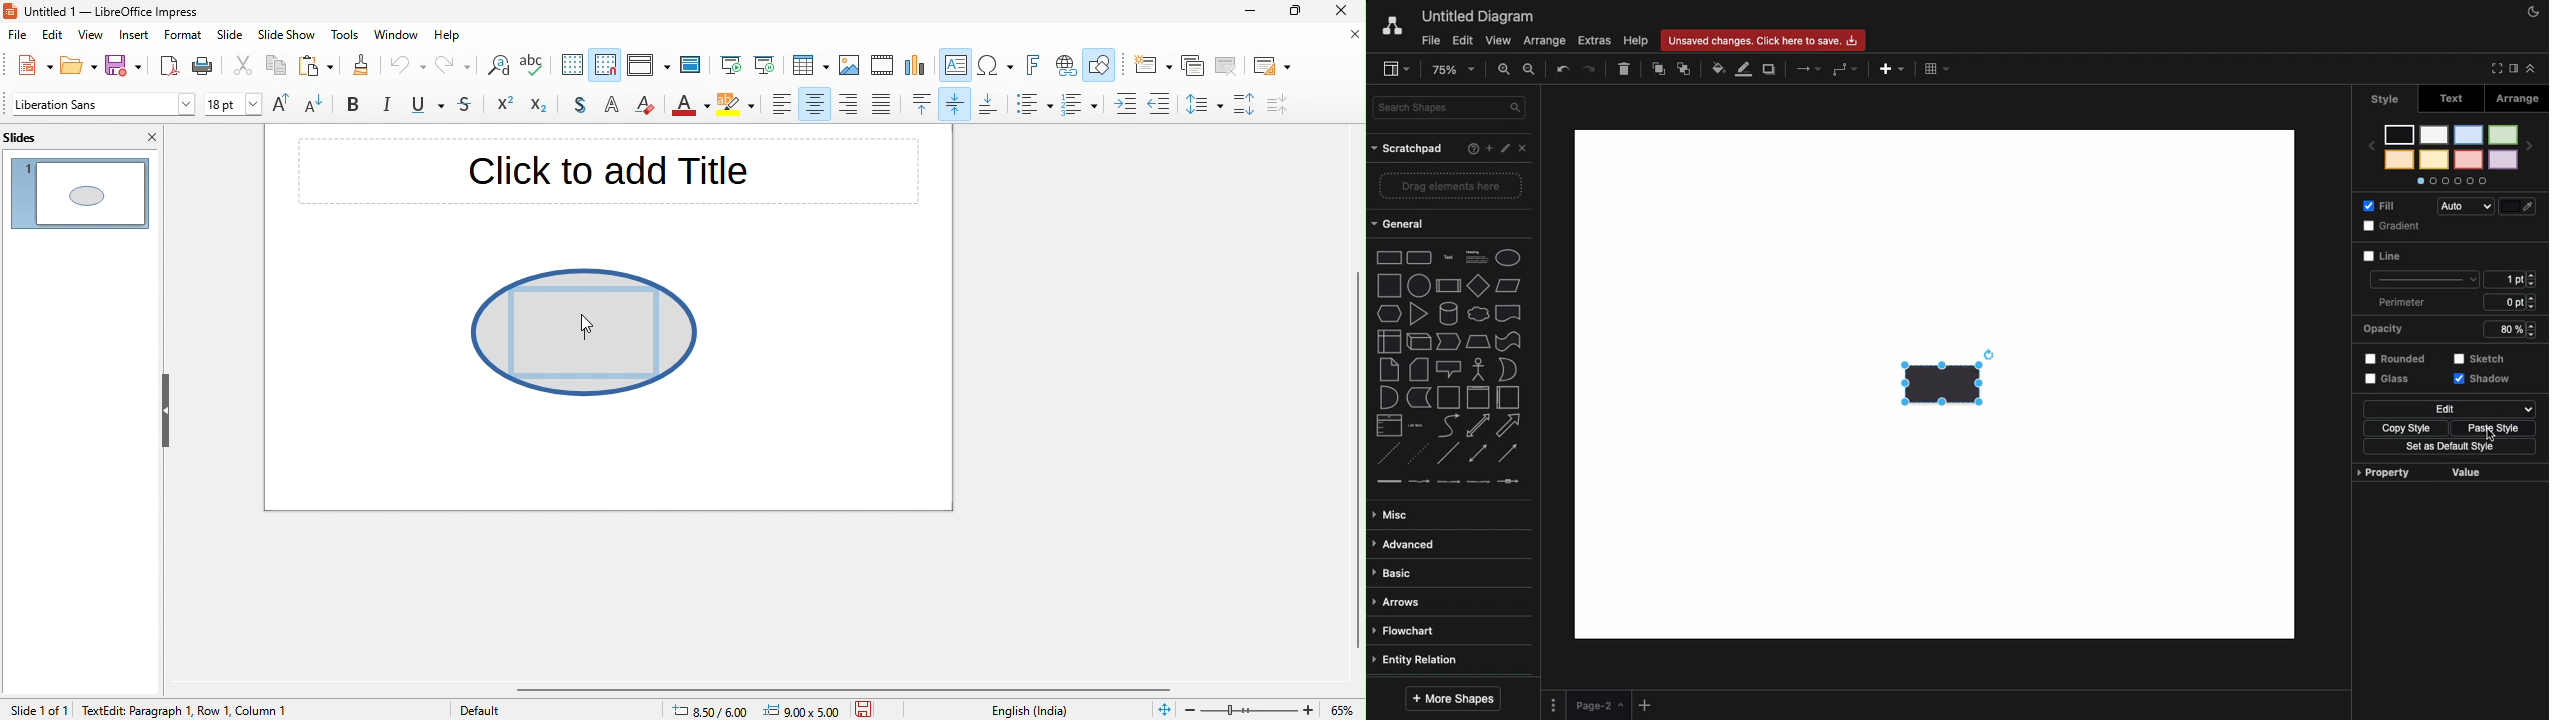 Image resolution: width=2576 pixels, height=728 pixels. Describe the element at coordinates (399, 35) in the screenshot. I see `window` at that location.